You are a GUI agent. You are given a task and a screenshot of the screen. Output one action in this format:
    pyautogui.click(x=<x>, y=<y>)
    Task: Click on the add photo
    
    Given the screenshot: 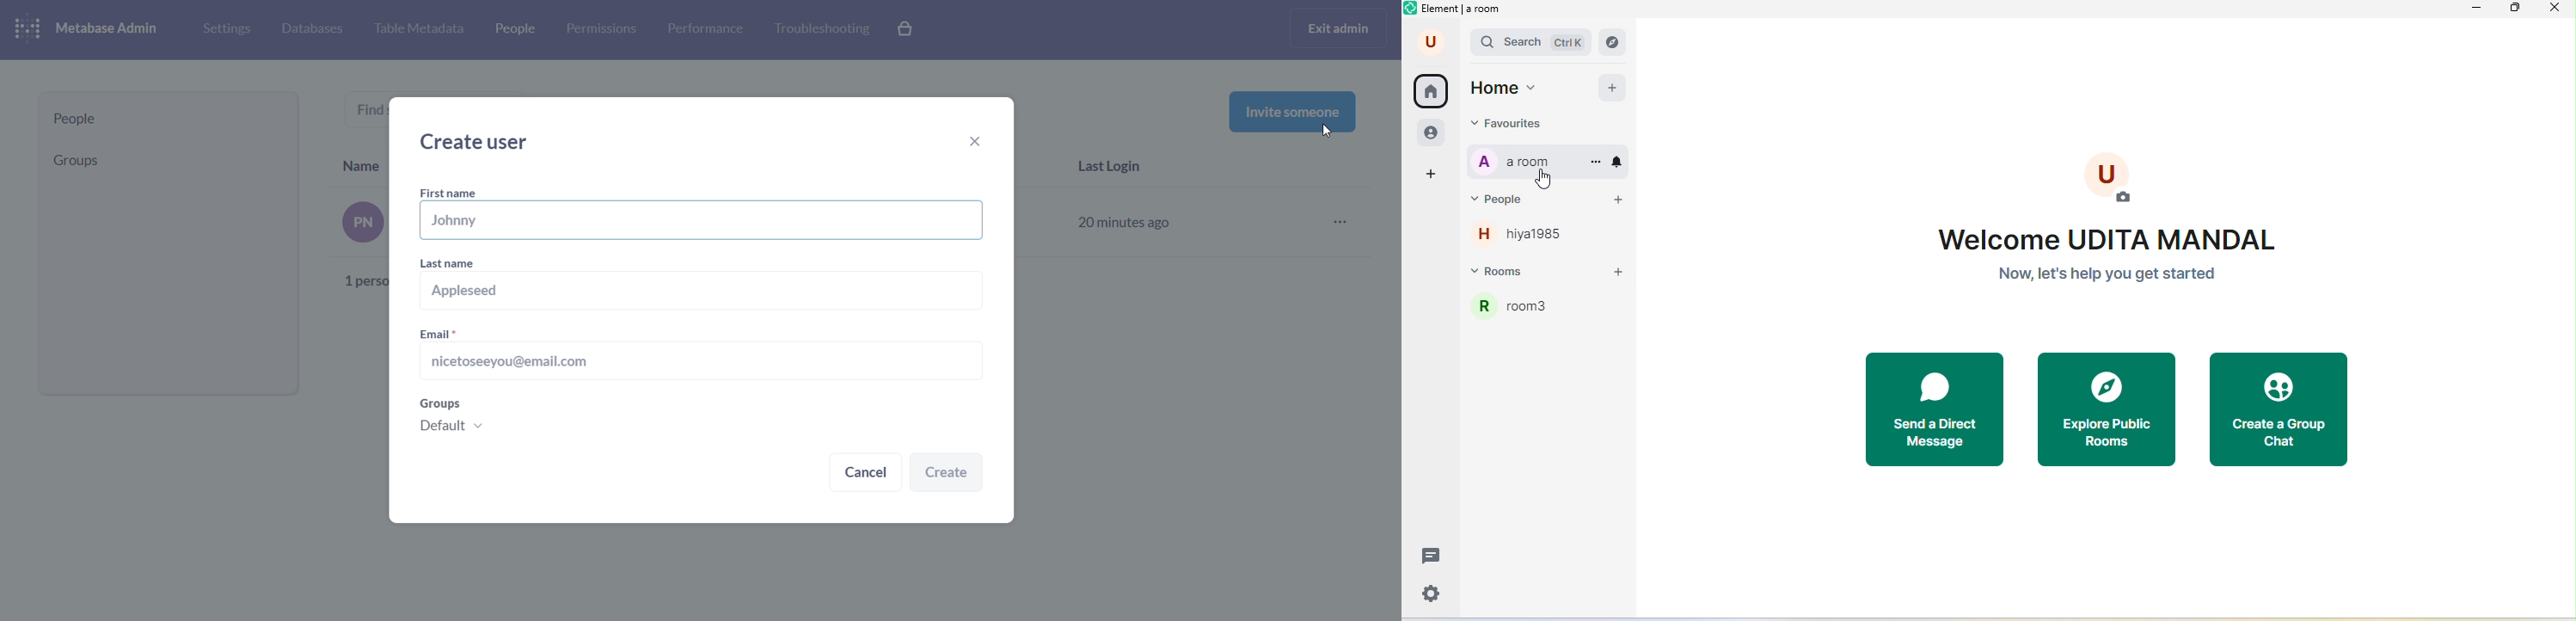 What is the action you would take?
    pyautogui.click(x=2119, y=177)
    